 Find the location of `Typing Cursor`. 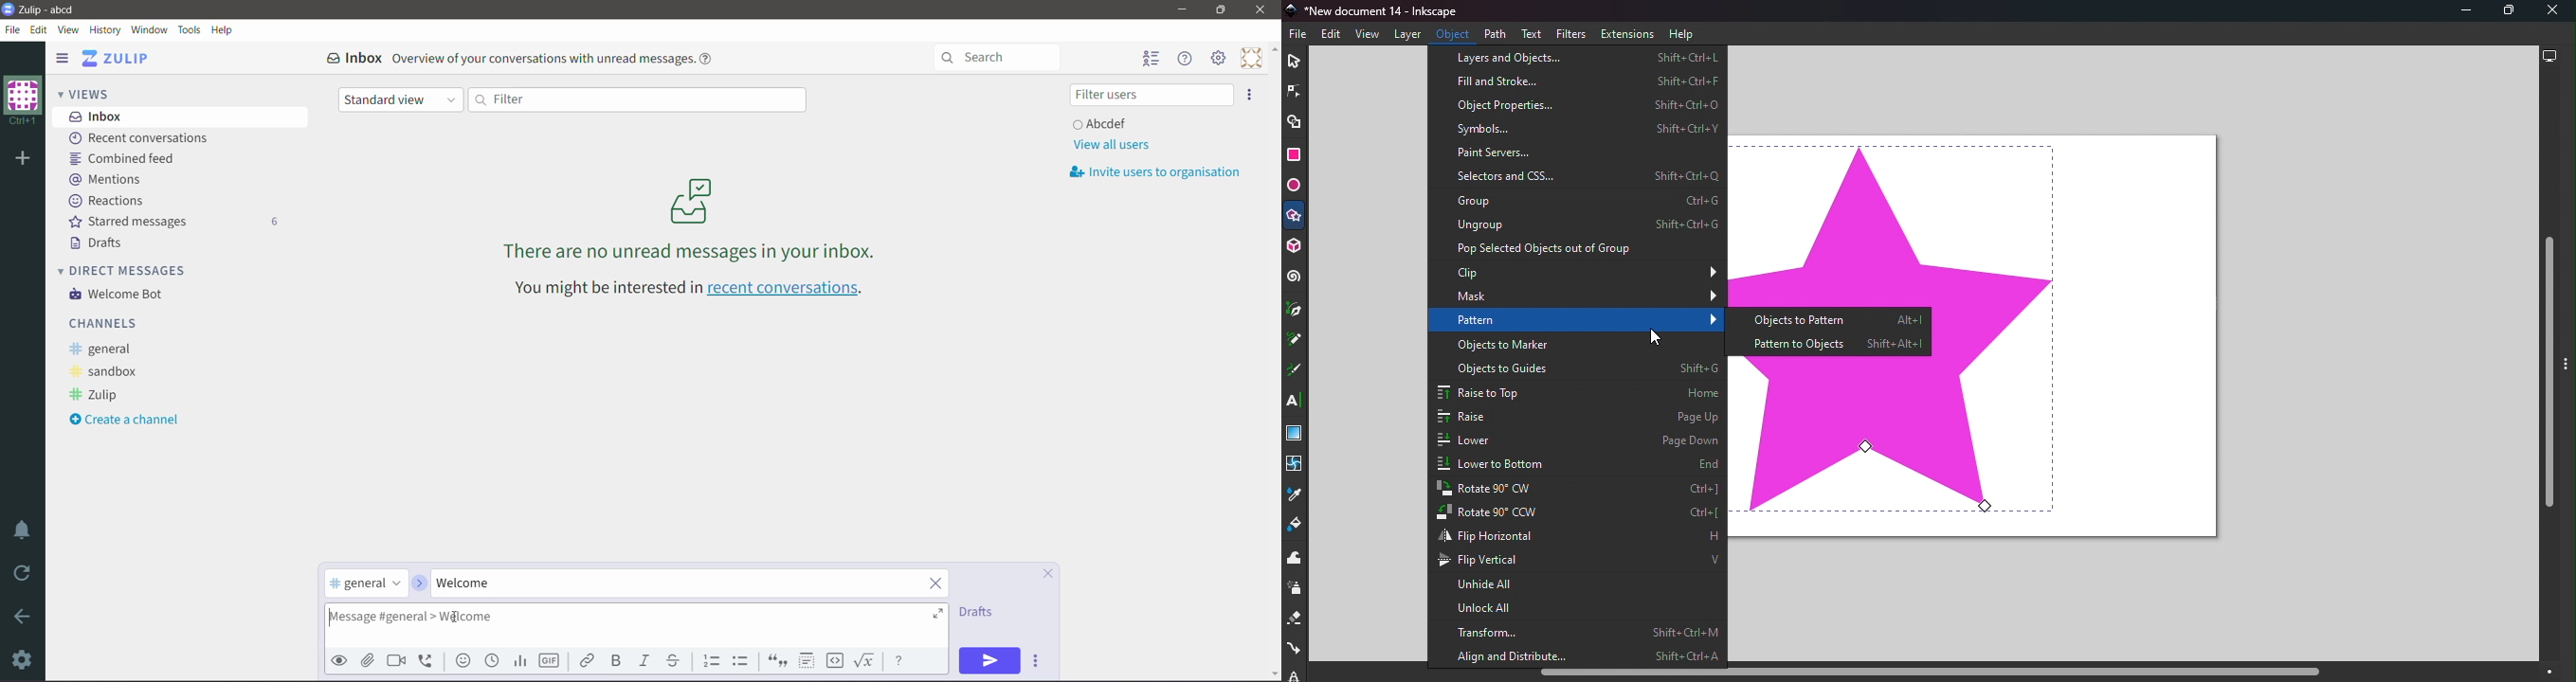

Typing Cursor is located at coordinates (458, 616).